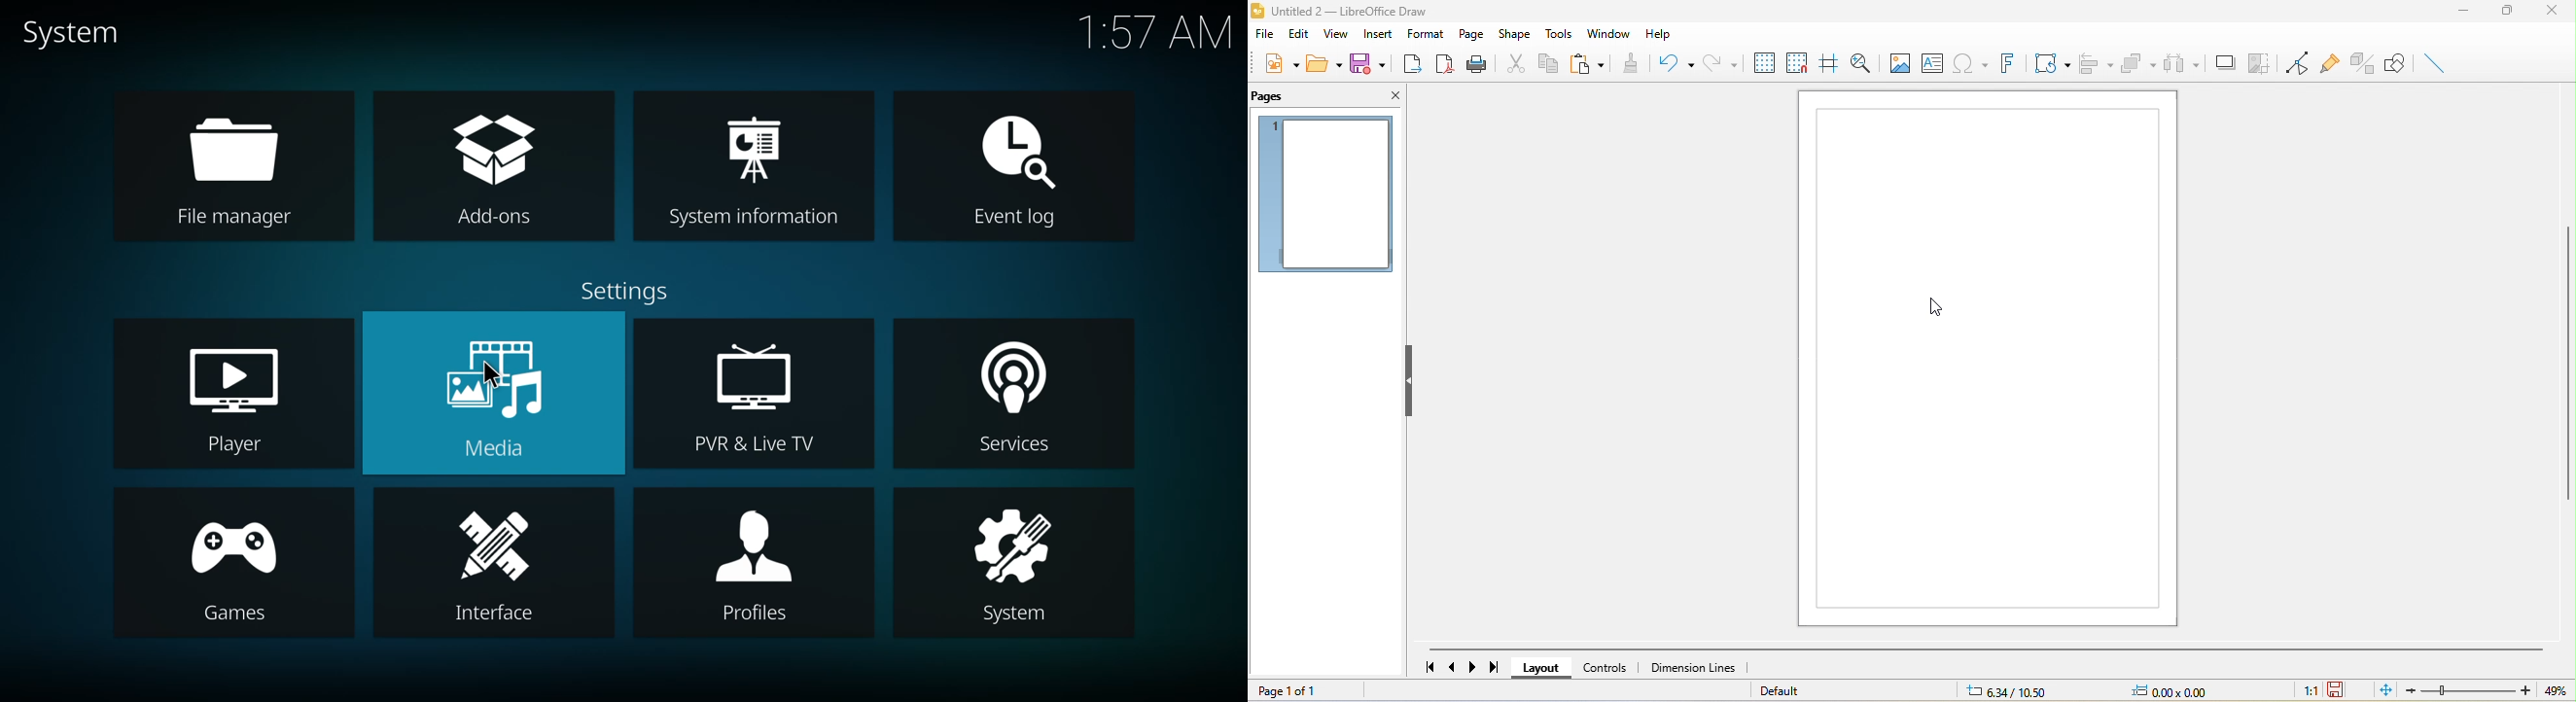 This screenshot has height=728, width=2576. I want to click on paste, so click(1593, 63).